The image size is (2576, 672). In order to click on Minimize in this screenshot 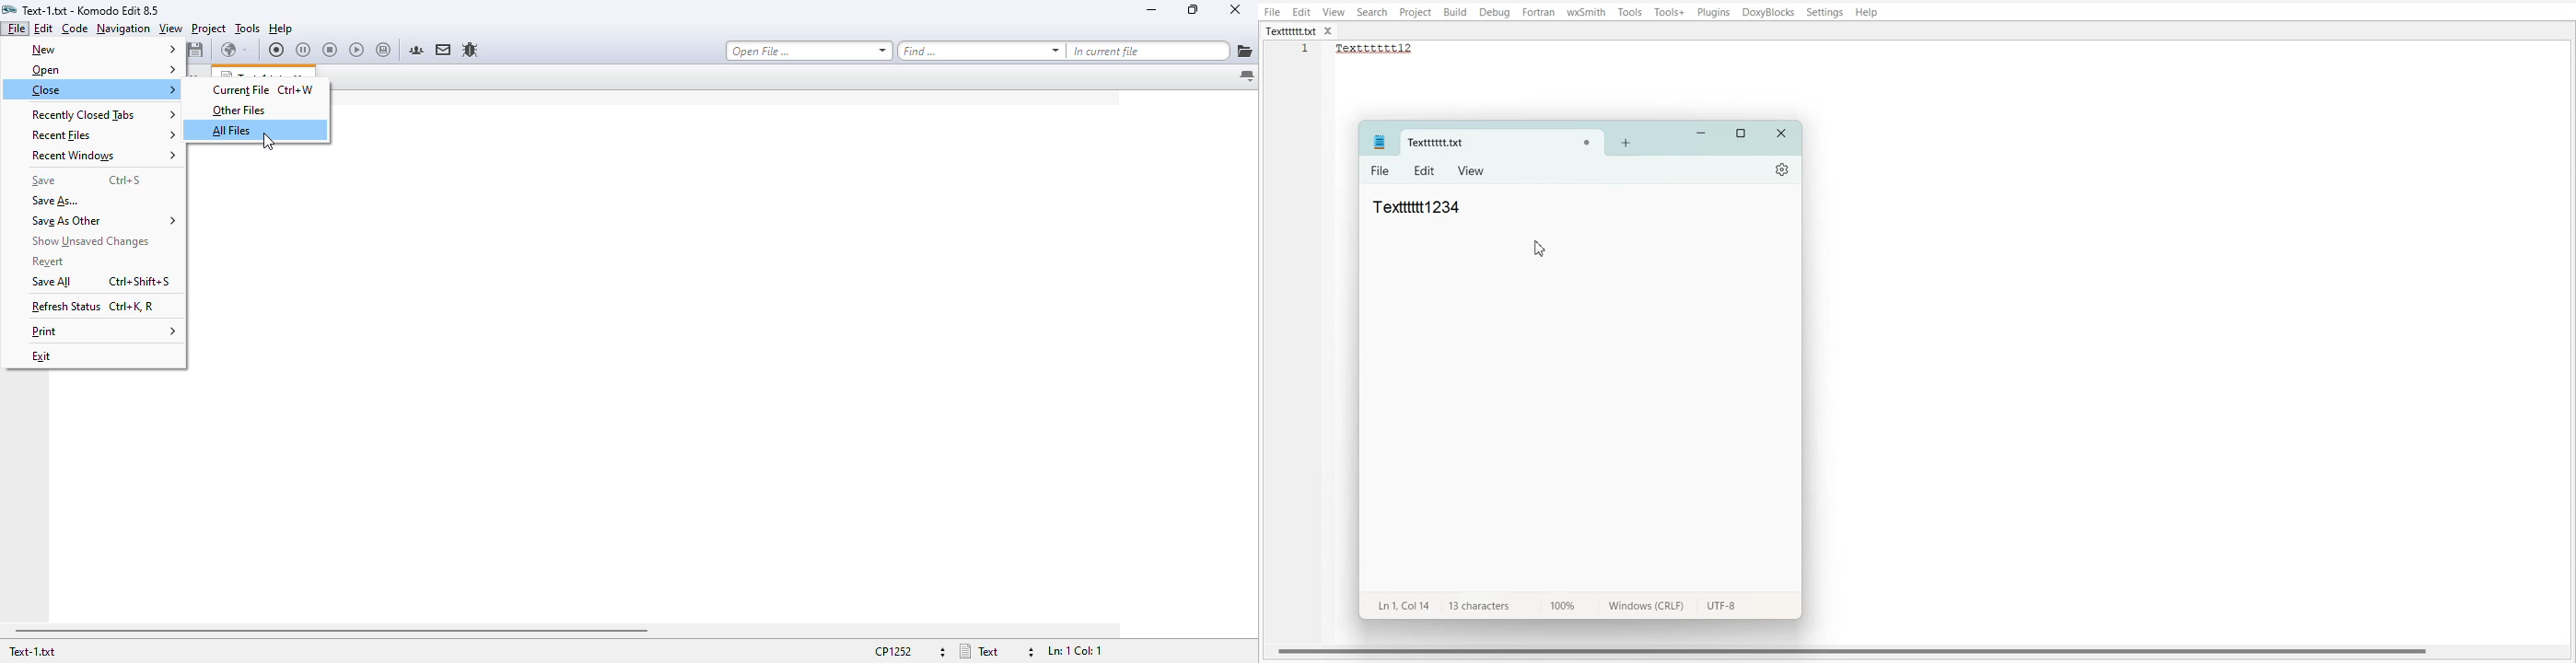, I will do `click(1702, 134)`.